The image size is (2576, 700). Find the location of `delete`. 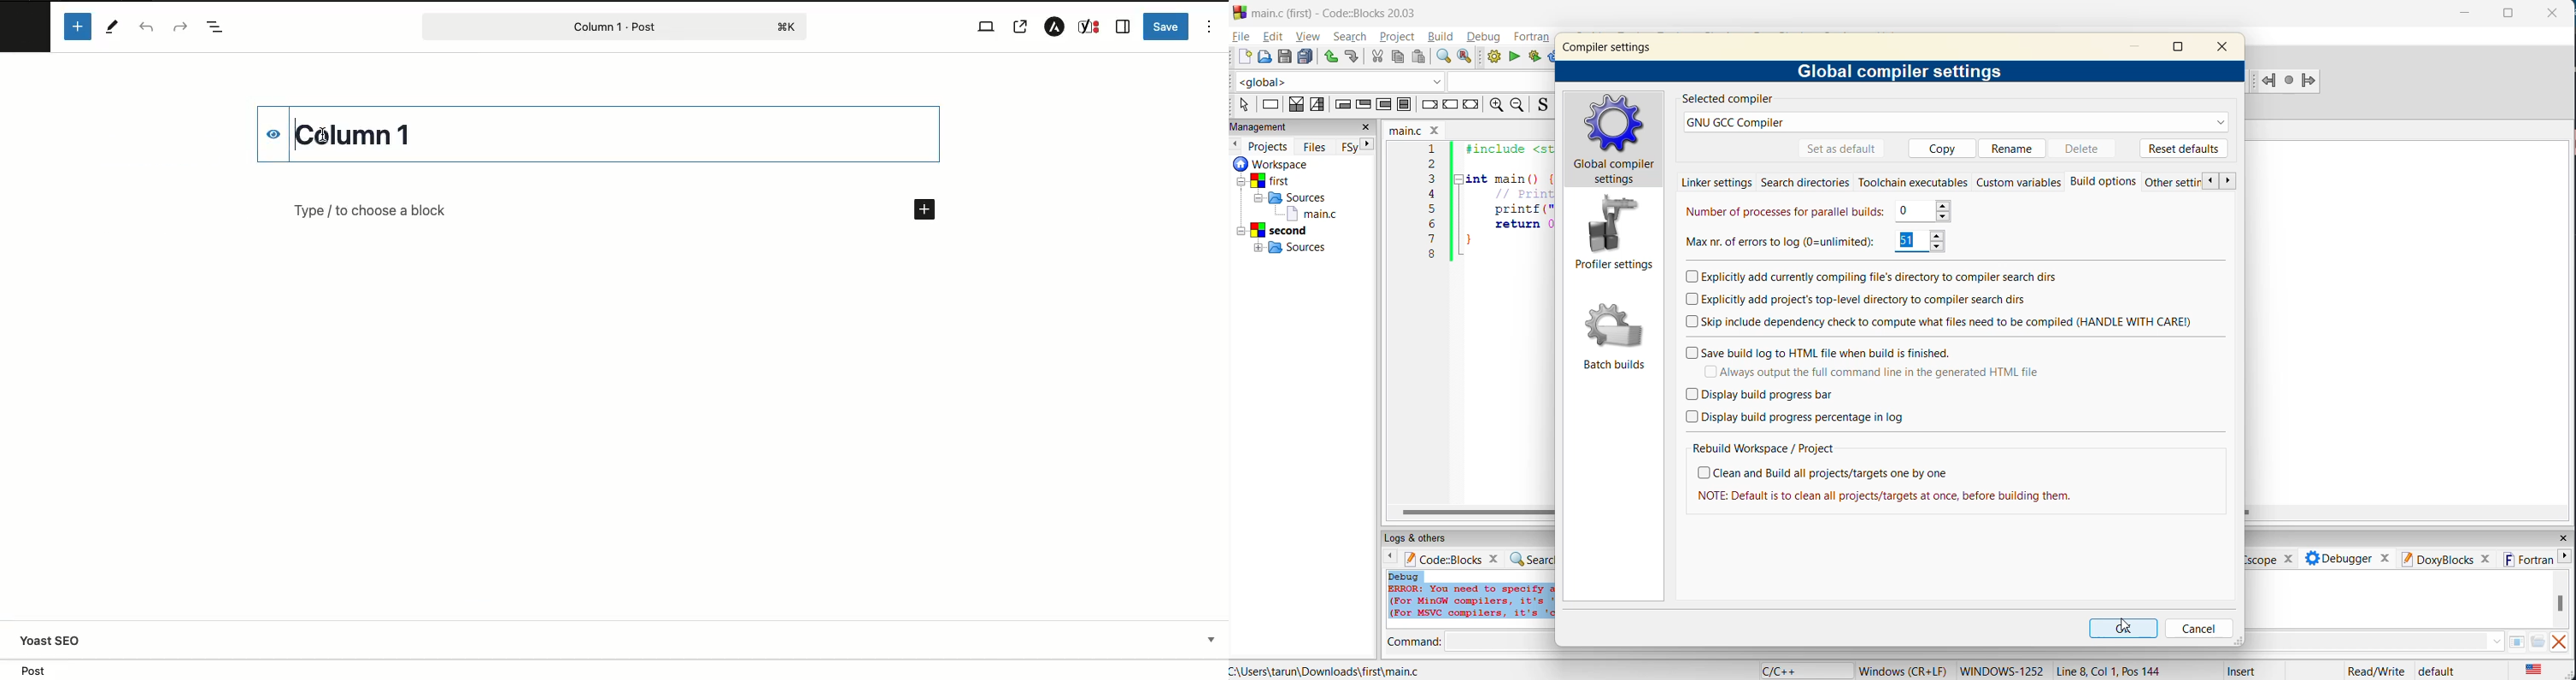

delete is located at coordinates (2085, 148).